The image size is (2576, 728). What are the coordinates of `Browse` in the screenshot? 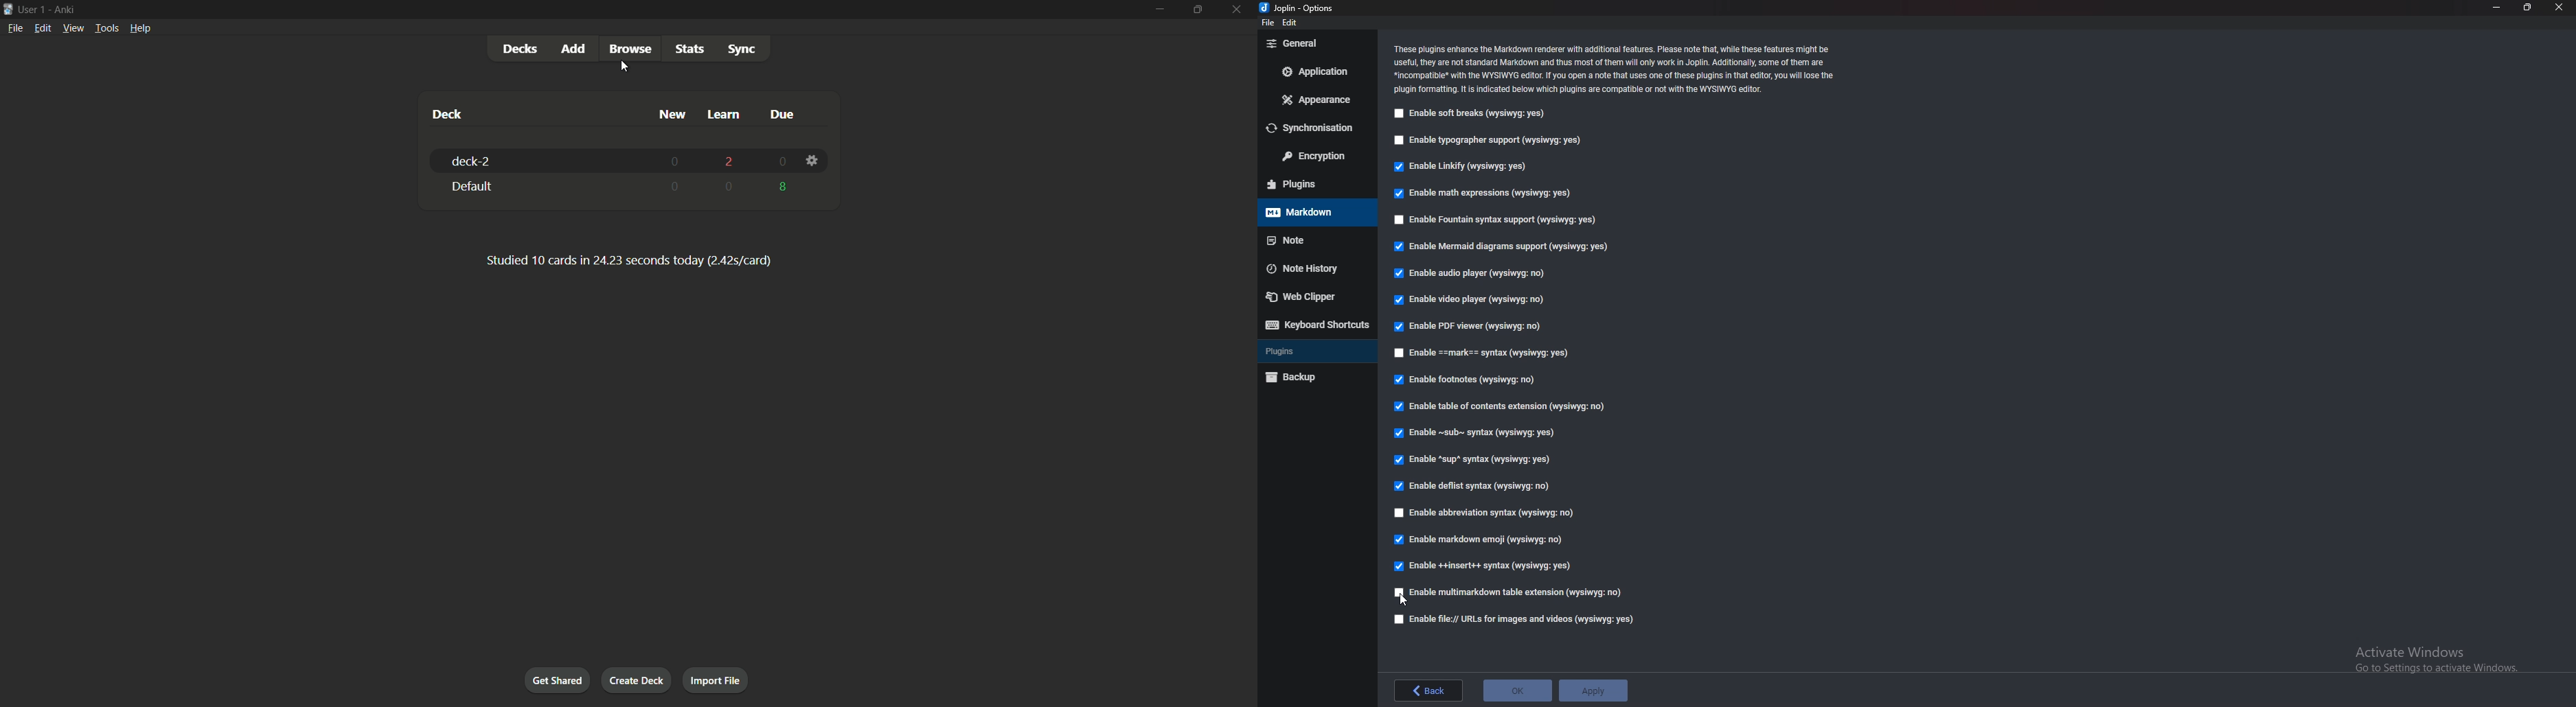 It's located at (629, 48).